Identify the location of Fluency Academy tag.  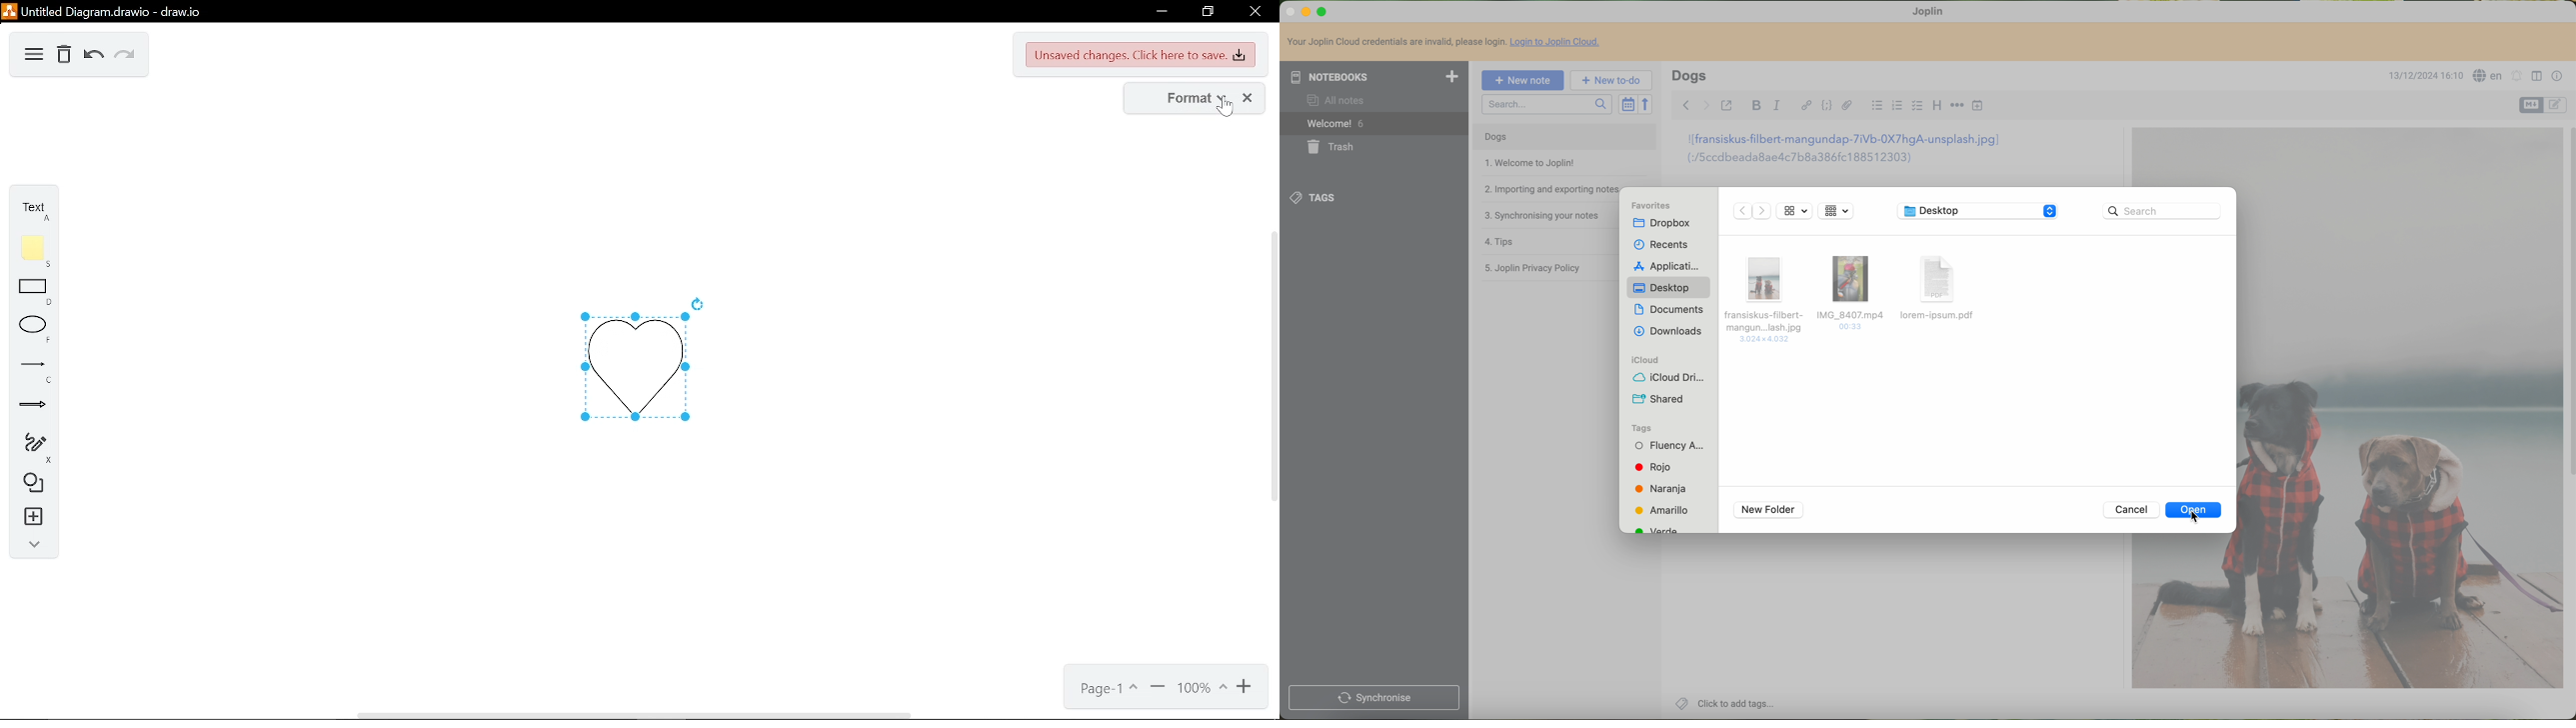
(1670, 448).